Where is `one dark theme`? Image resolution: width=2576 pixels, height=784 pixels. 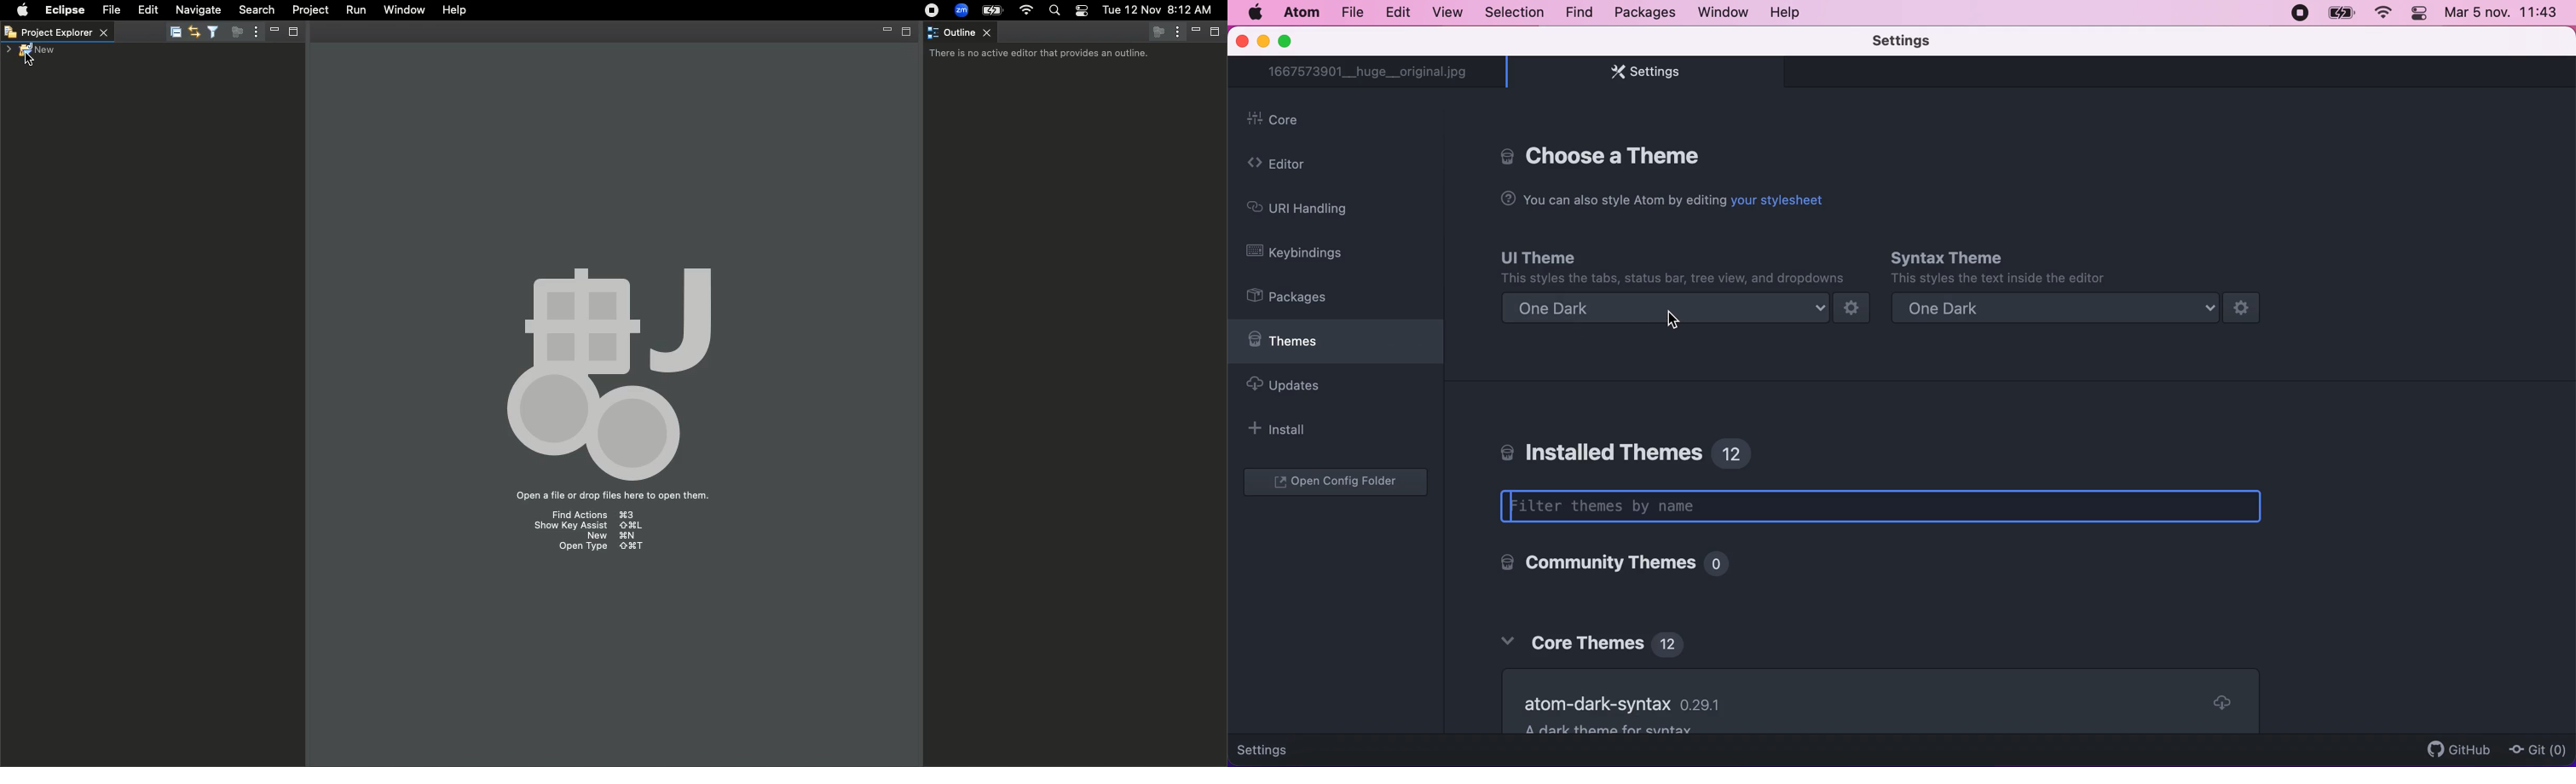
one dark theme is located at coordinates (1686, 309).